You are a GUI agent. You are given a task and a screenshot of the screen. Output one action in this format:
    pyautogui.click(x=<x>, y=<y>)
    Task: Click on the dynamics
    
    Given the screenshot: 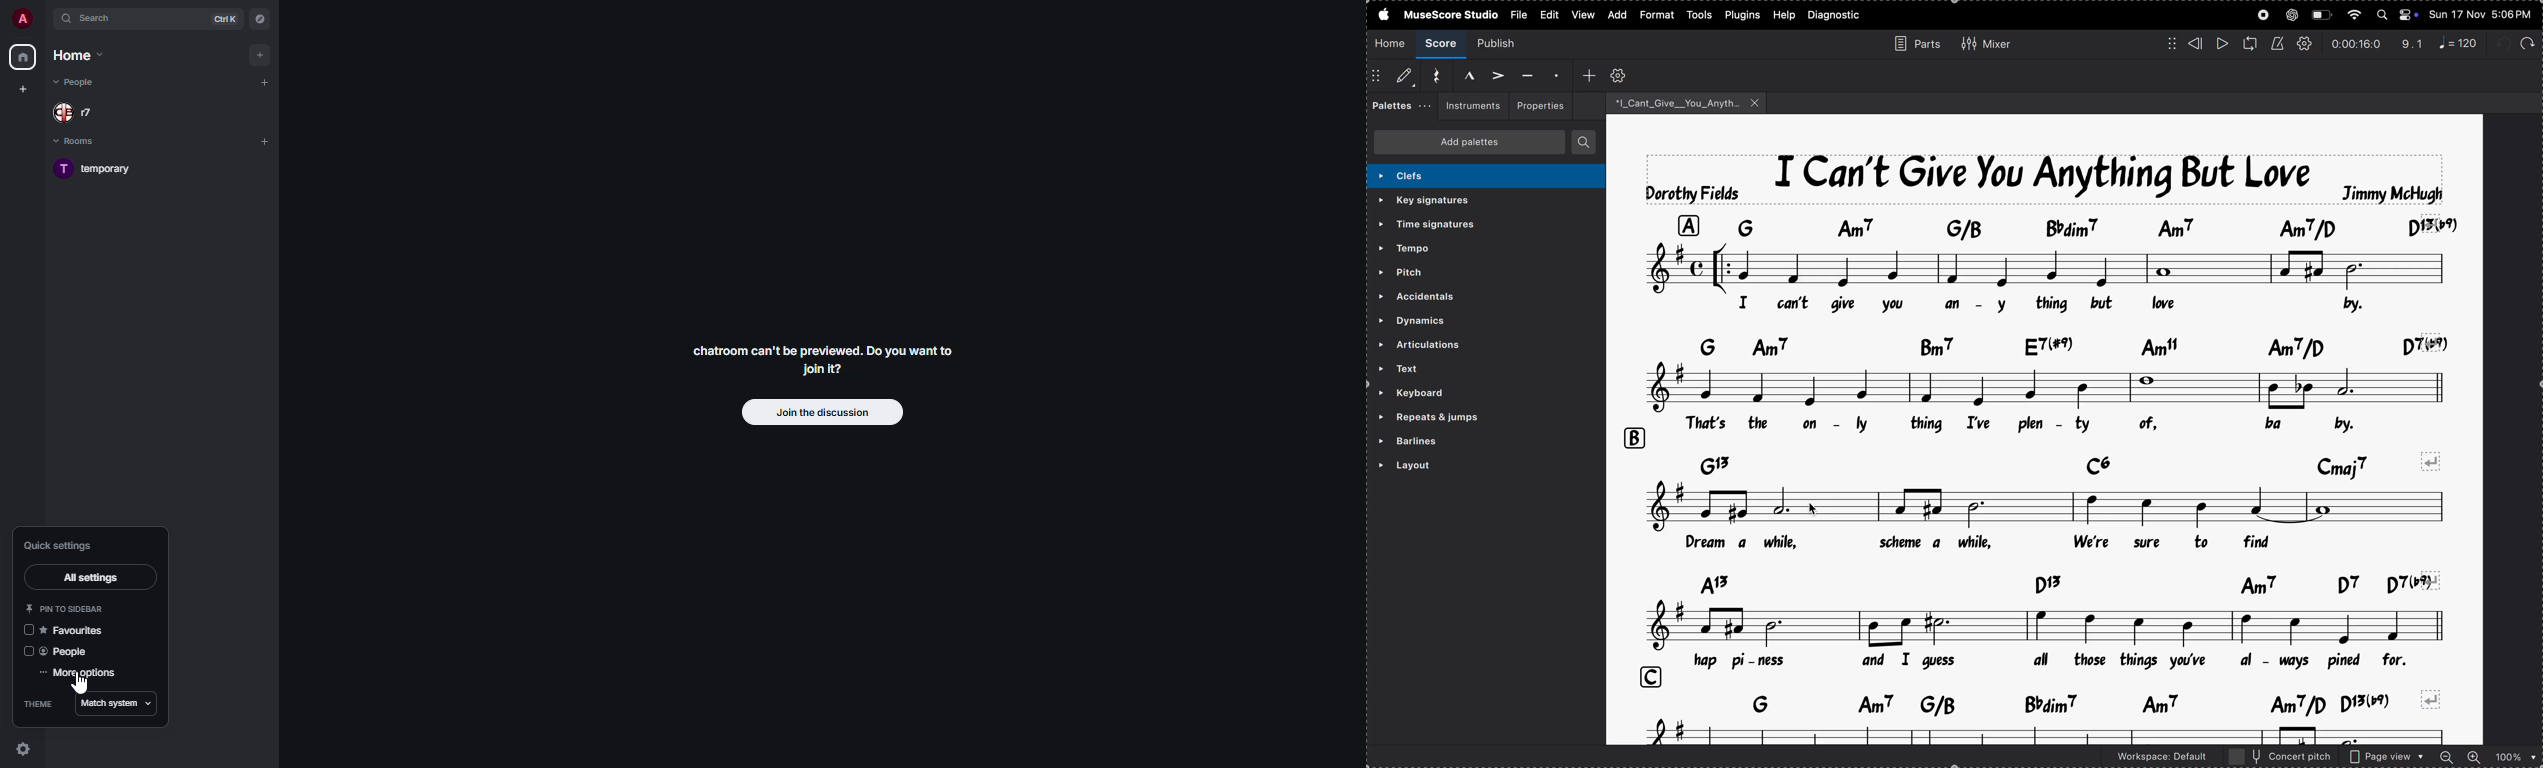 What is the action you would take?
    pyautogui.click(x=1447, y=322)
    